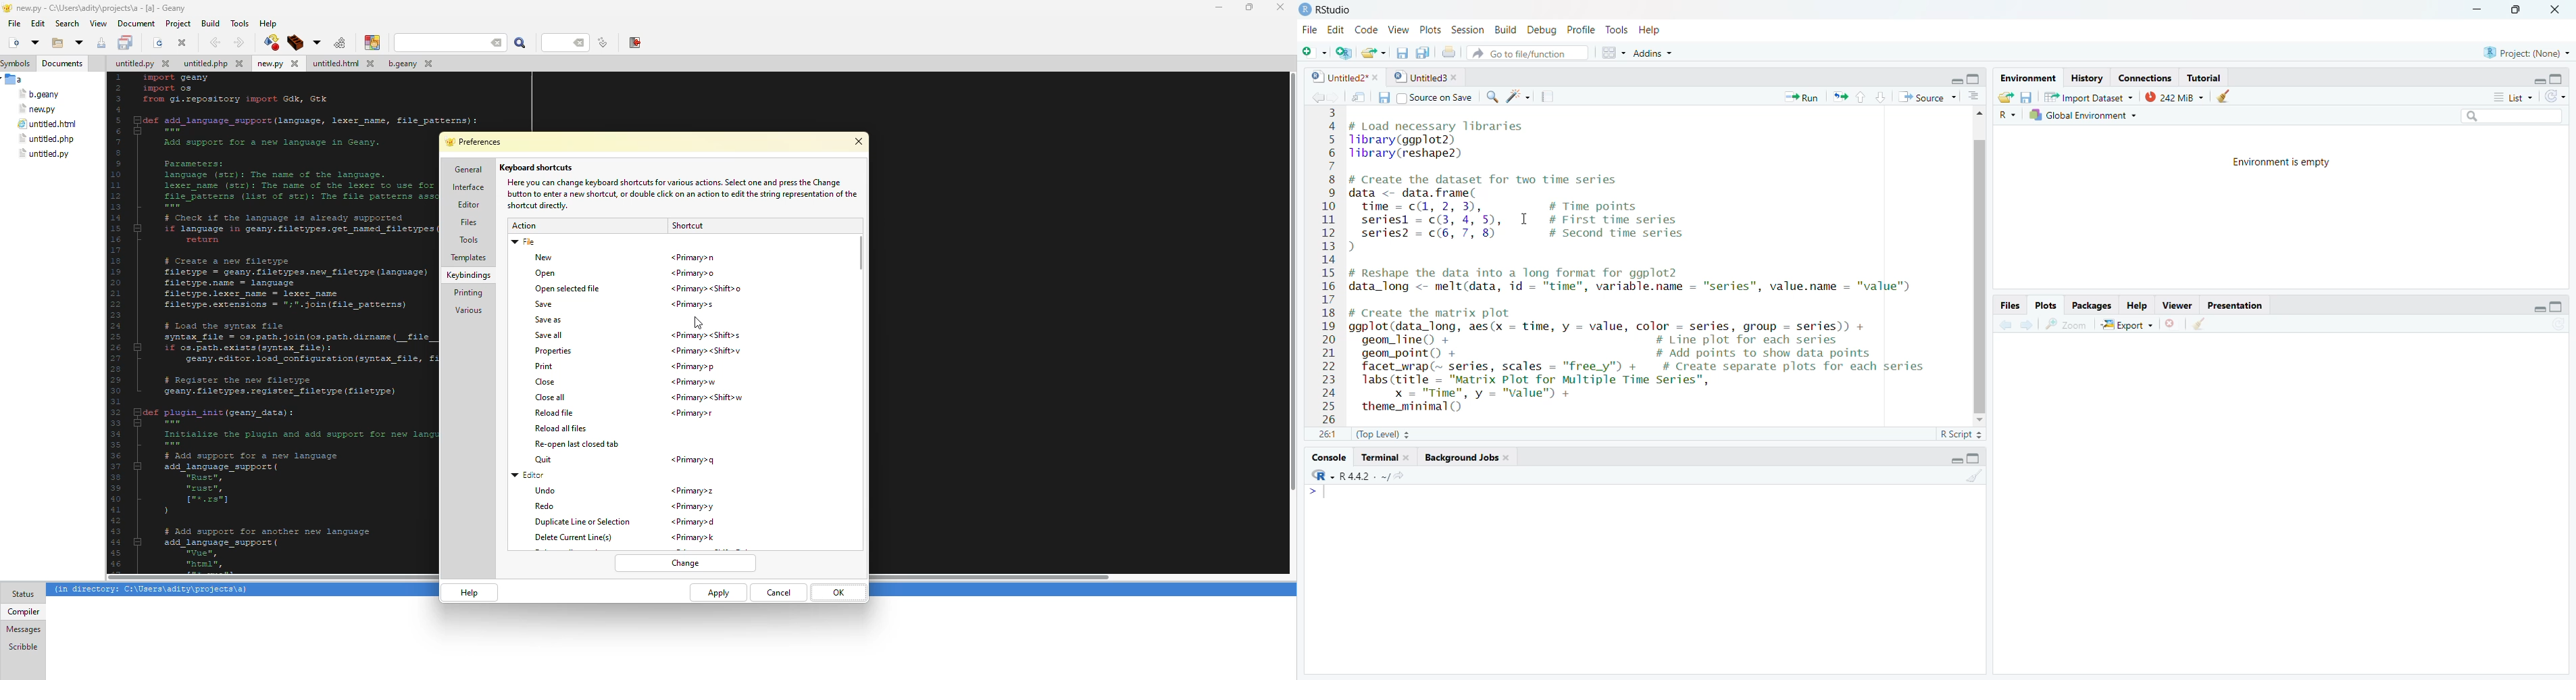  Describe the element at coordinates (554, 351) in the screenshot. I see `properties` at that location.